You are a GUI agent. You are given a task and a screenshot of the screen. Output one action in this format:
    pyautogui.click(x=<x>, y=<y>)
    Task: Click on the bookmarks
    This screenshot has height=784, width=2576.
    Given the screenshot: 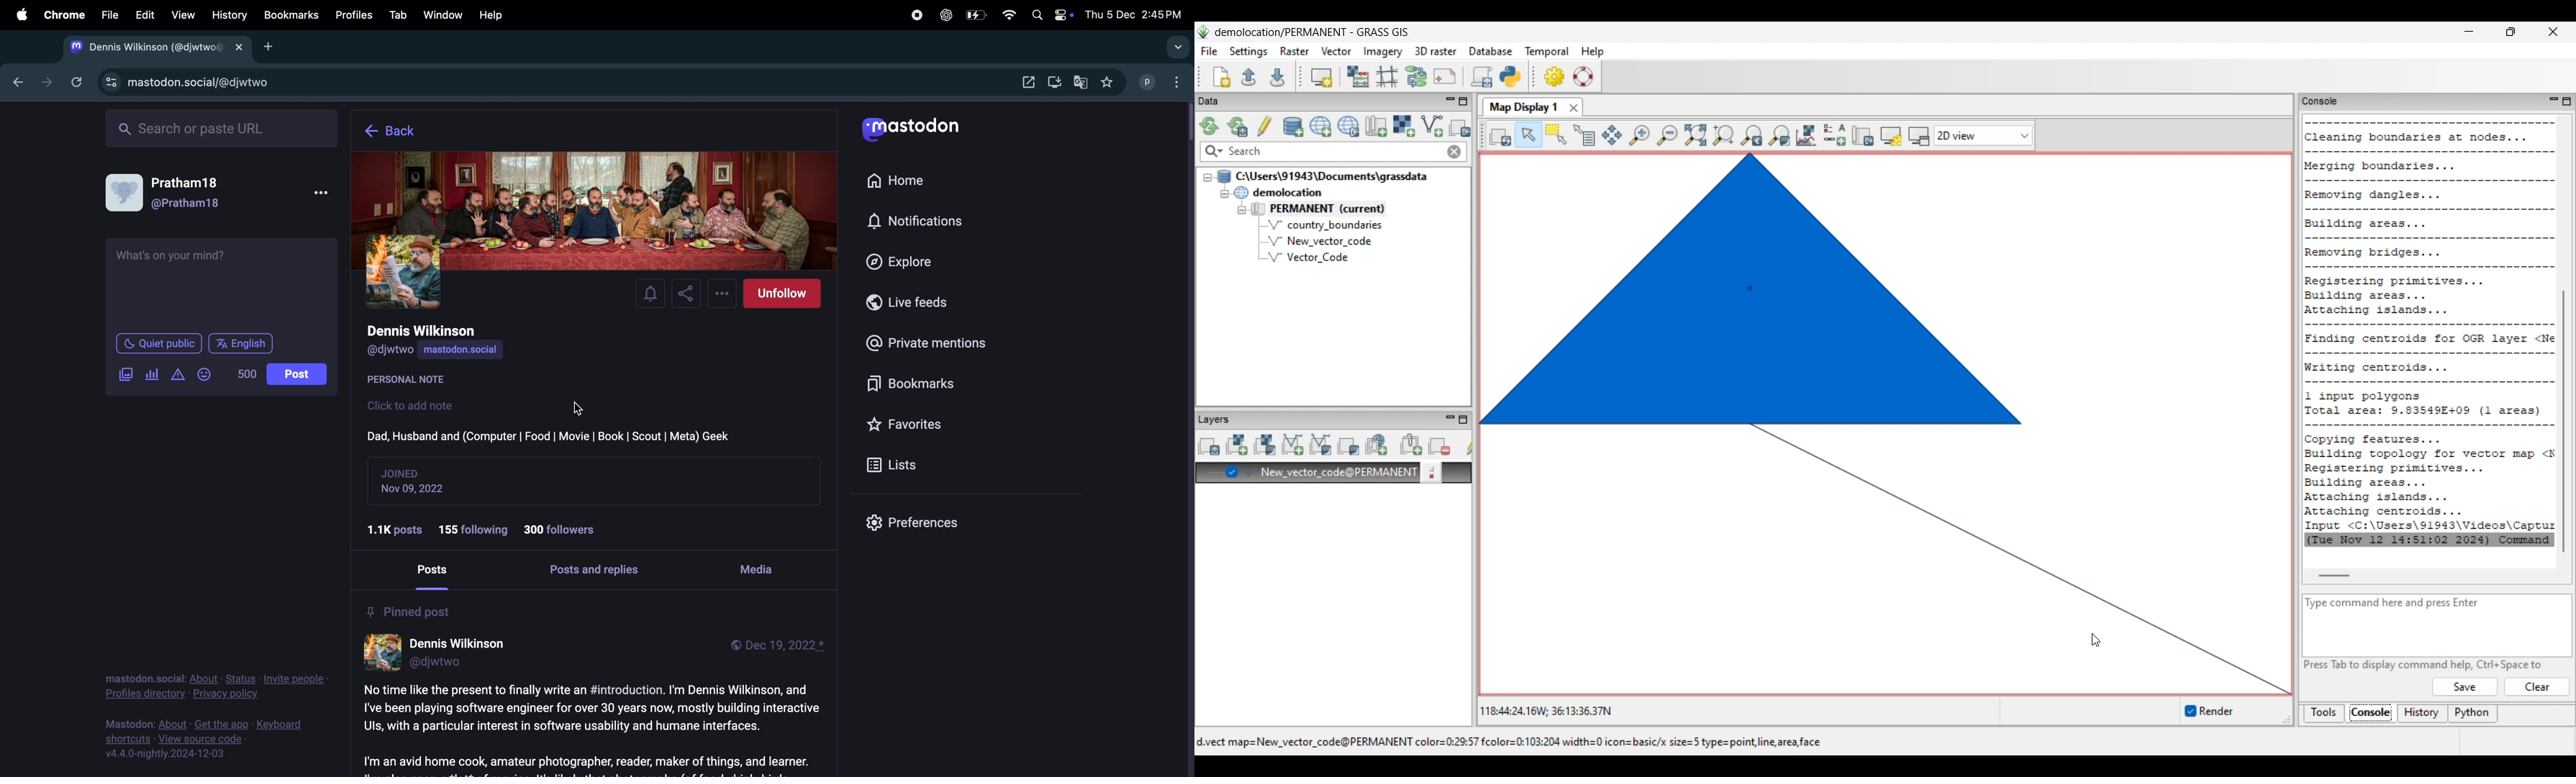 What is the action you would take?
    pyautogui.click(x=911, y=383)
    